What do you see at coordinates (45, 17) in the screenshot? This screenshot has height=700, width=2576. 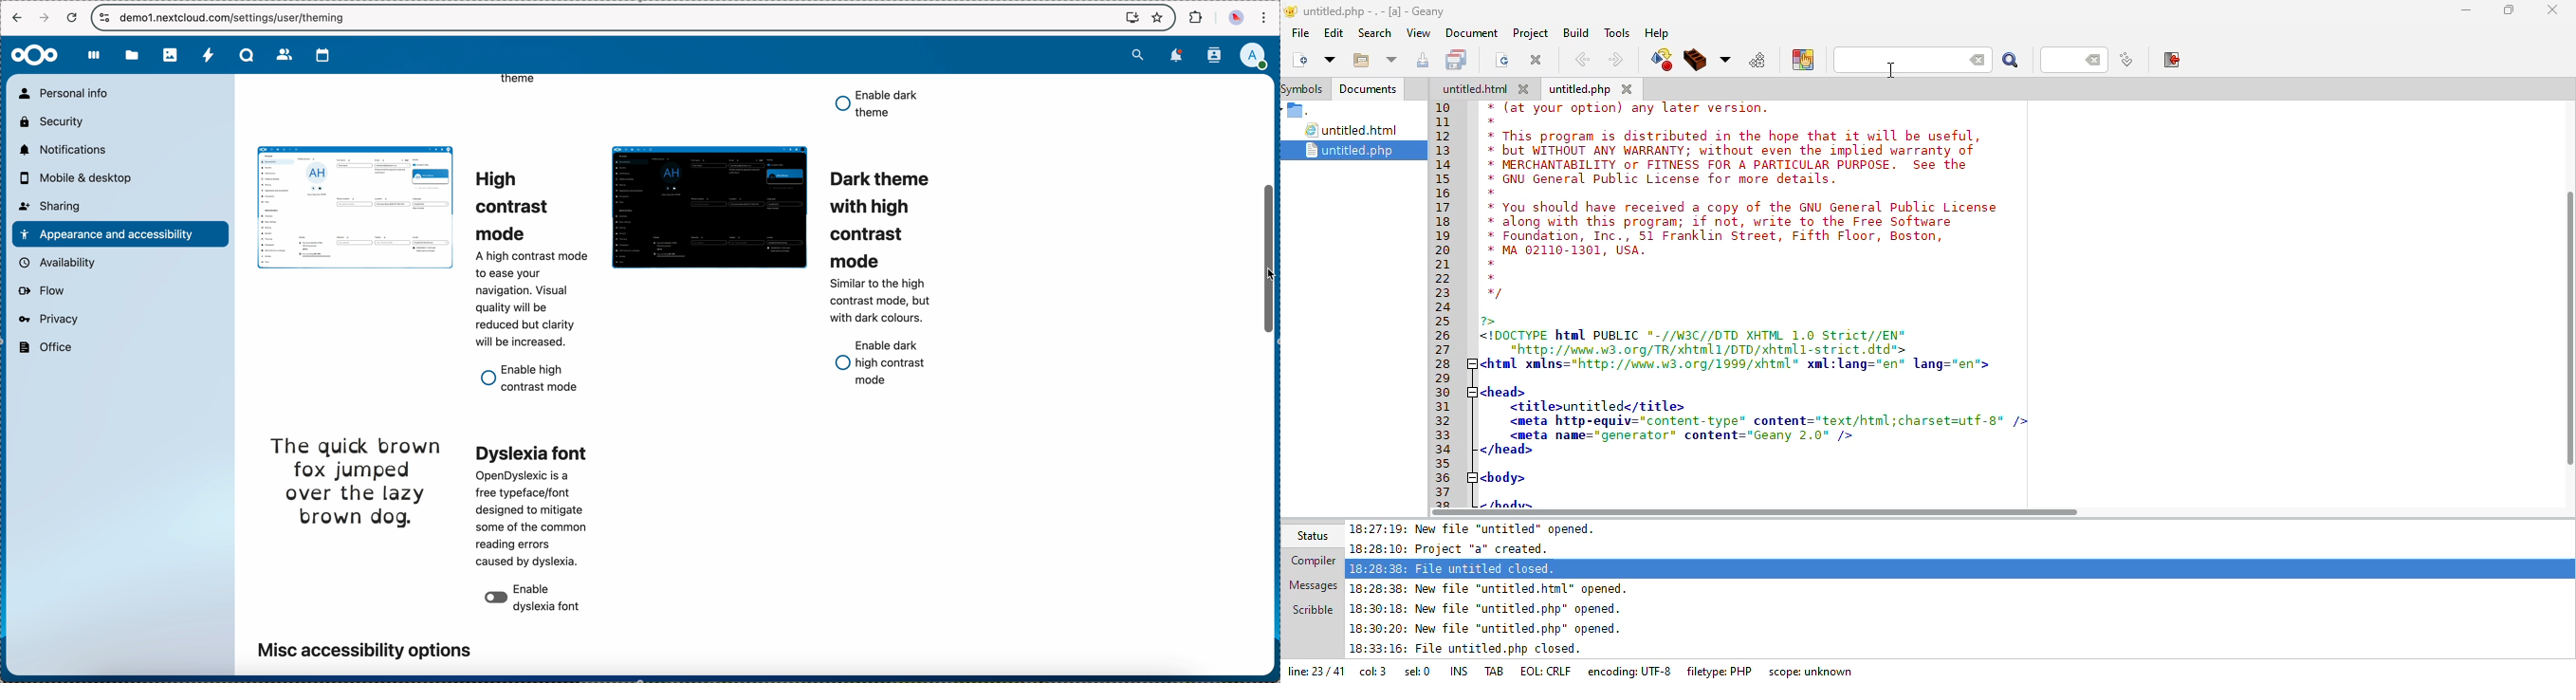 I see `navigate foward` at bounding box center [45, 17].